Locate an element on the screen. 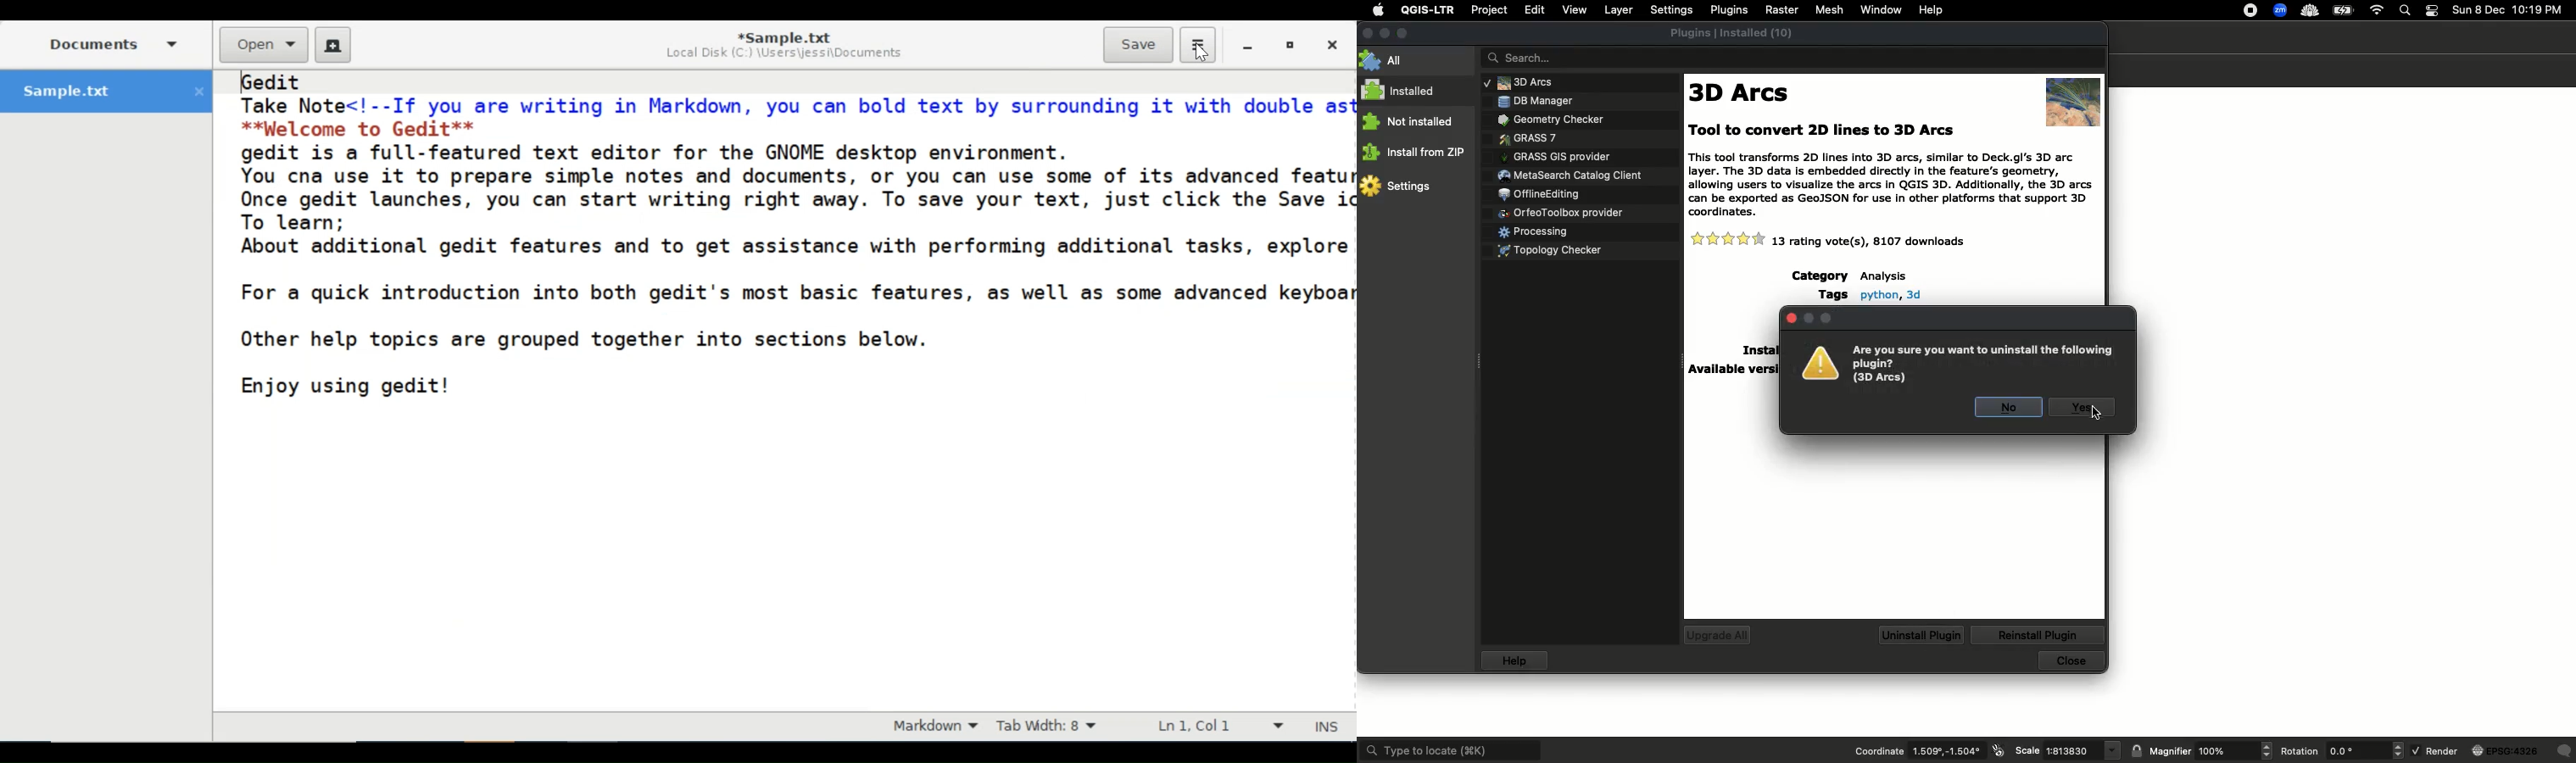 This screenshot has height=784, width=2576. minimize is located at coordinates (1249, 44).